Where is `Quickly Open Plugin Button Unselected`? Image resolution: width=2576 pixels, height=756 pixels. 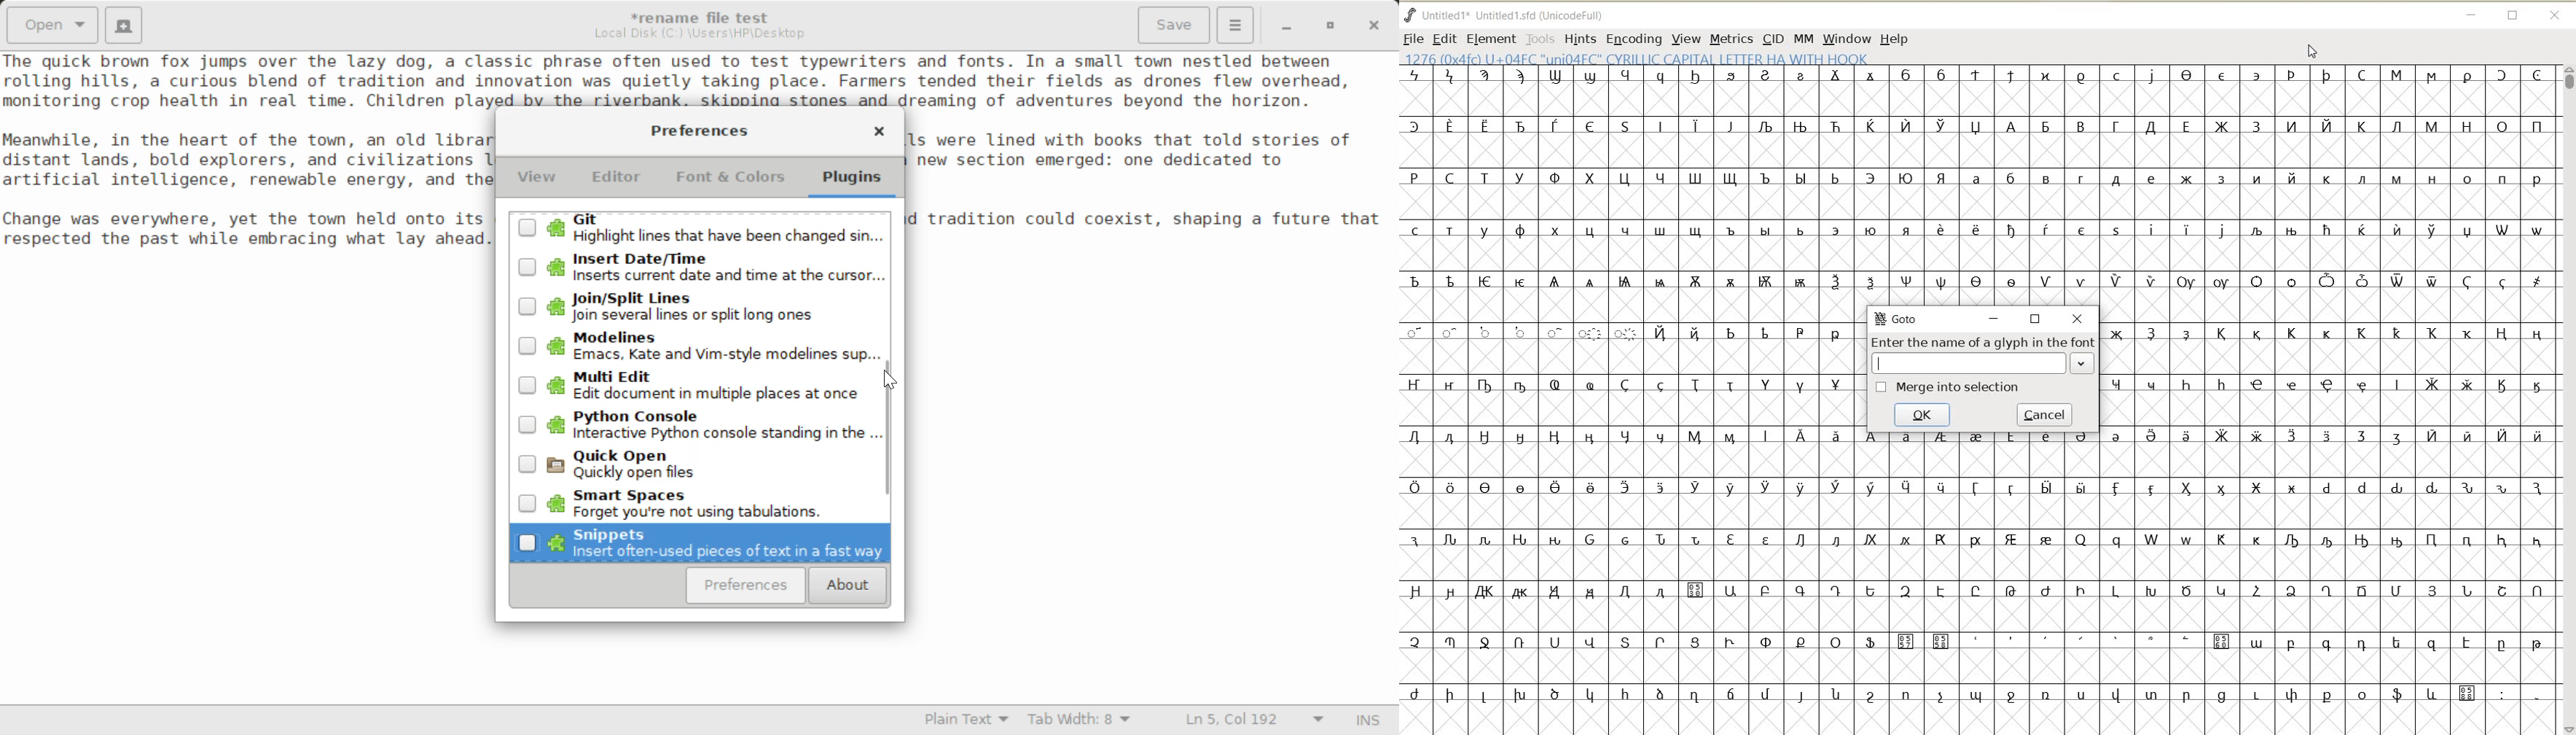 Quickly Open Plugin Button Unselected is located at coordinates (705, 462).